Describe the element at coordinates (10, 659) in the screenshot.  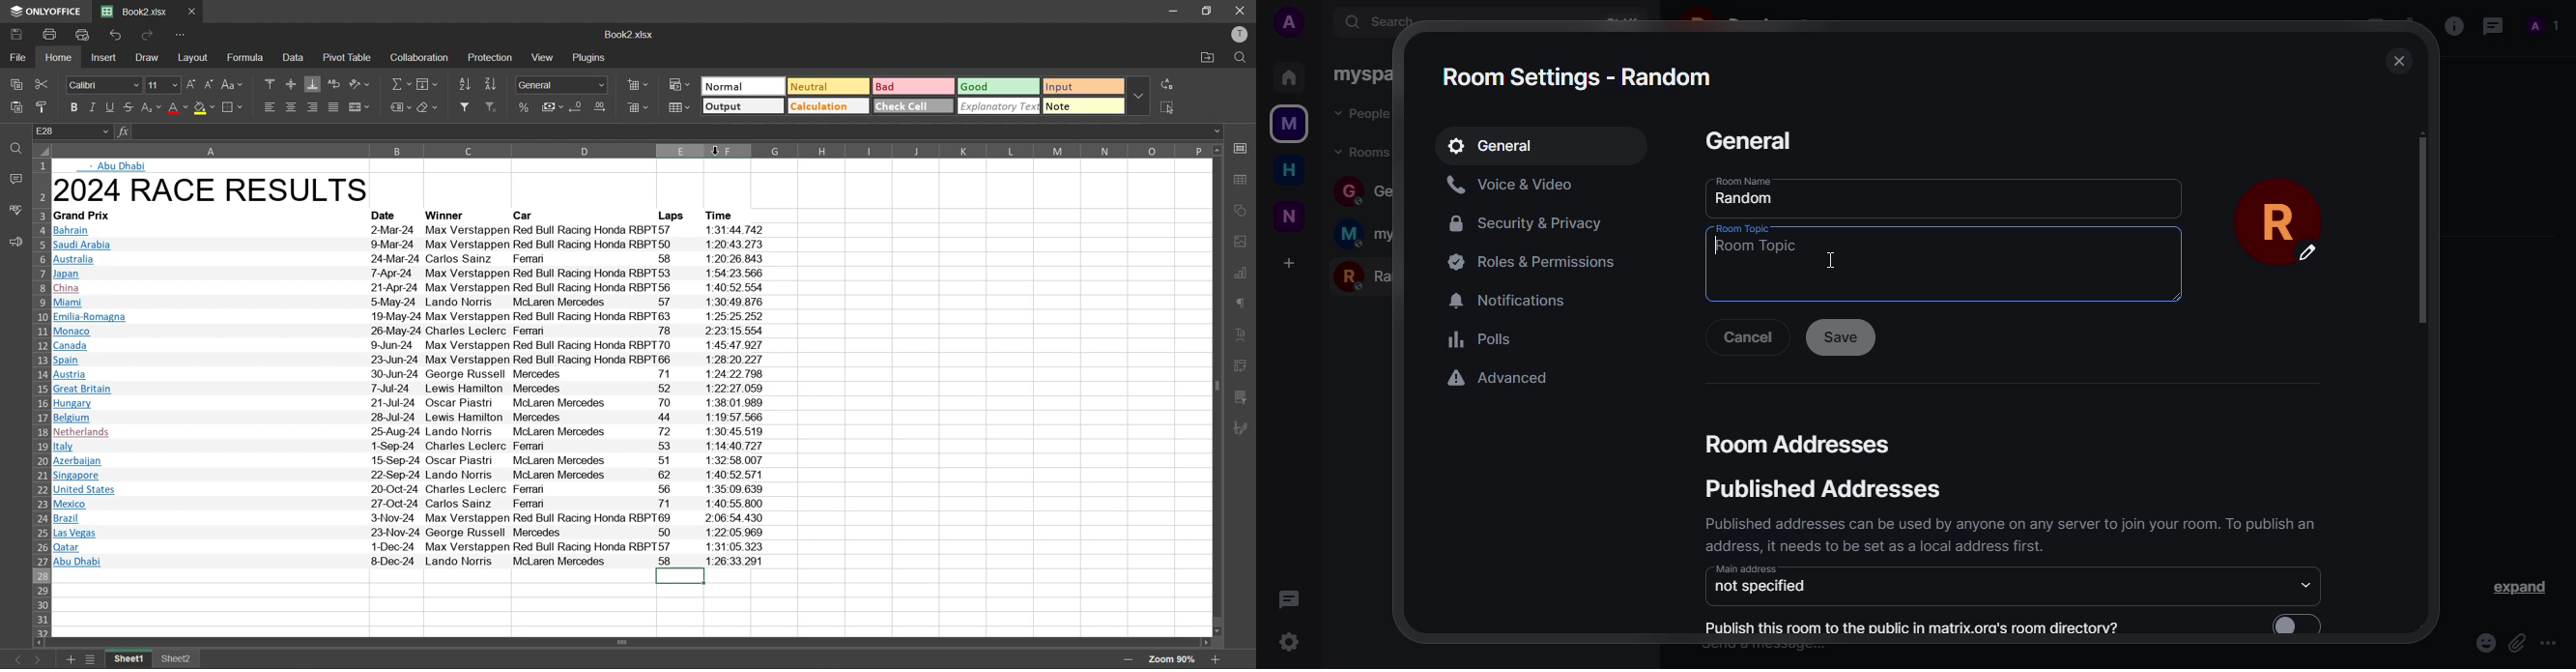
I see `previous` at that location.